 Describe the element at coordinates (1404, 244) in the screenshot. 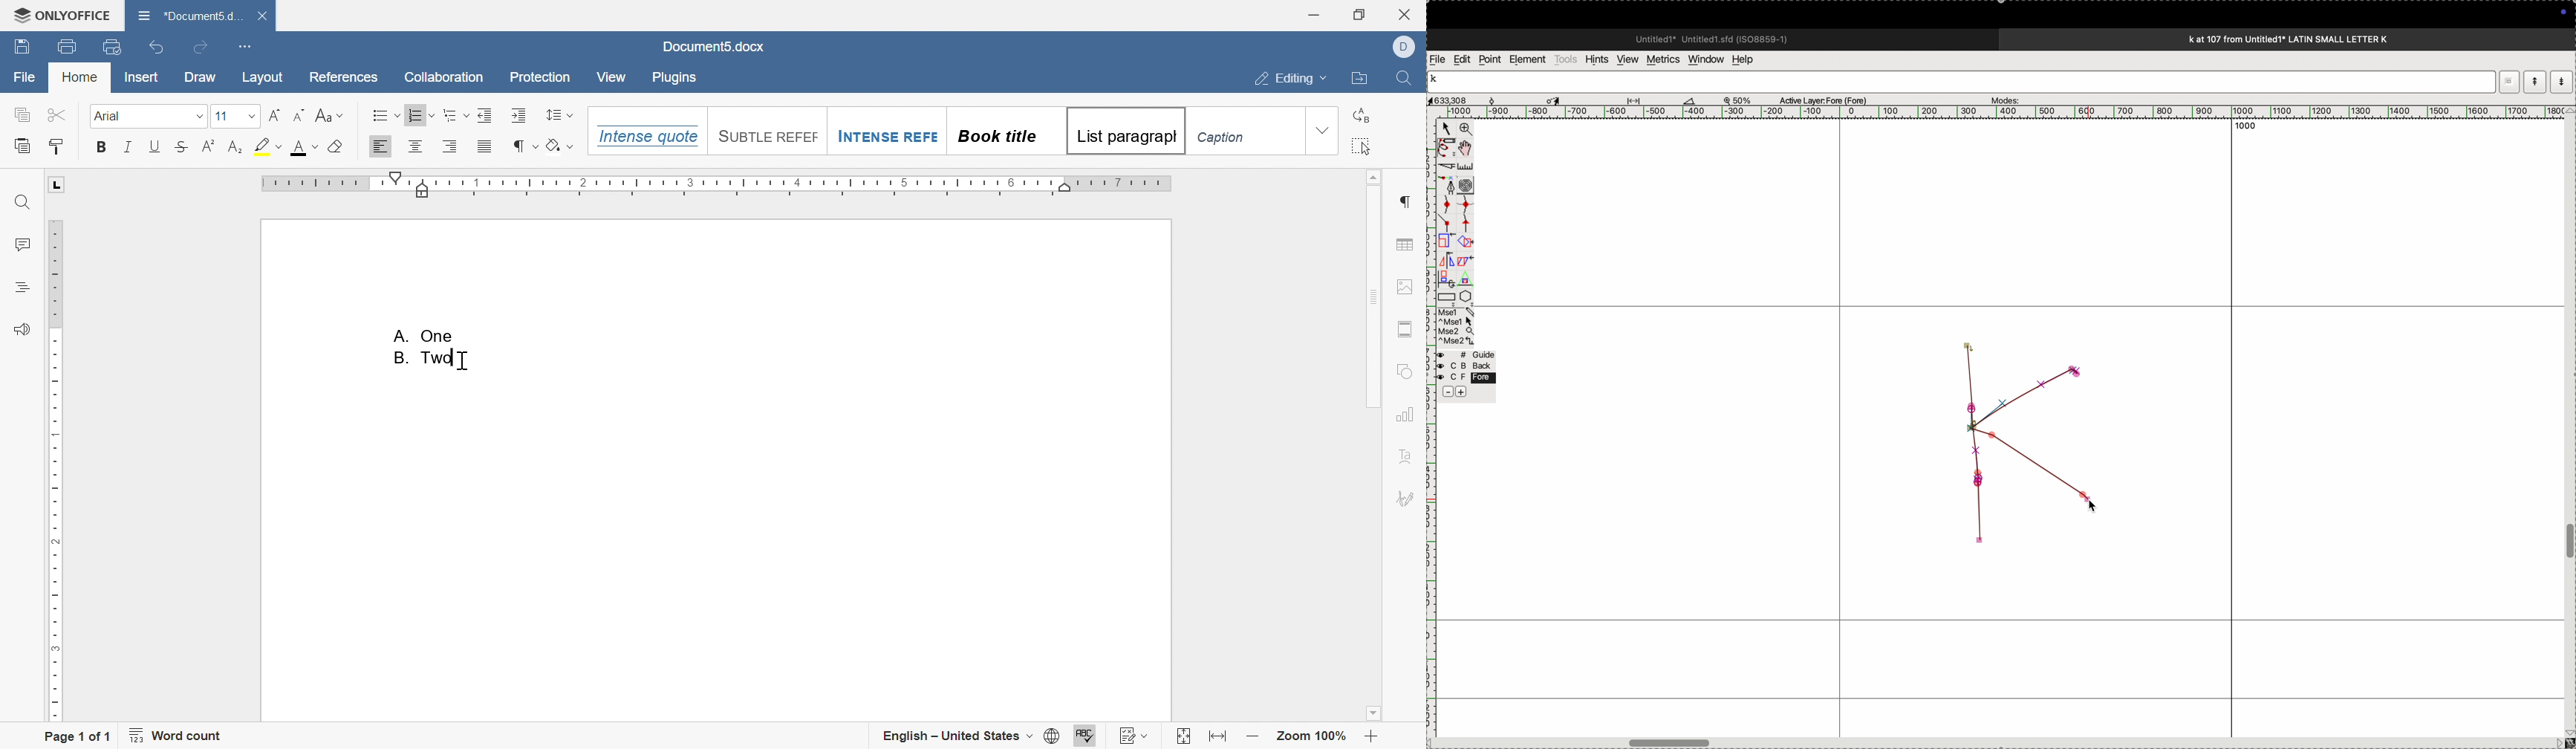

I see `table settings` at that location.